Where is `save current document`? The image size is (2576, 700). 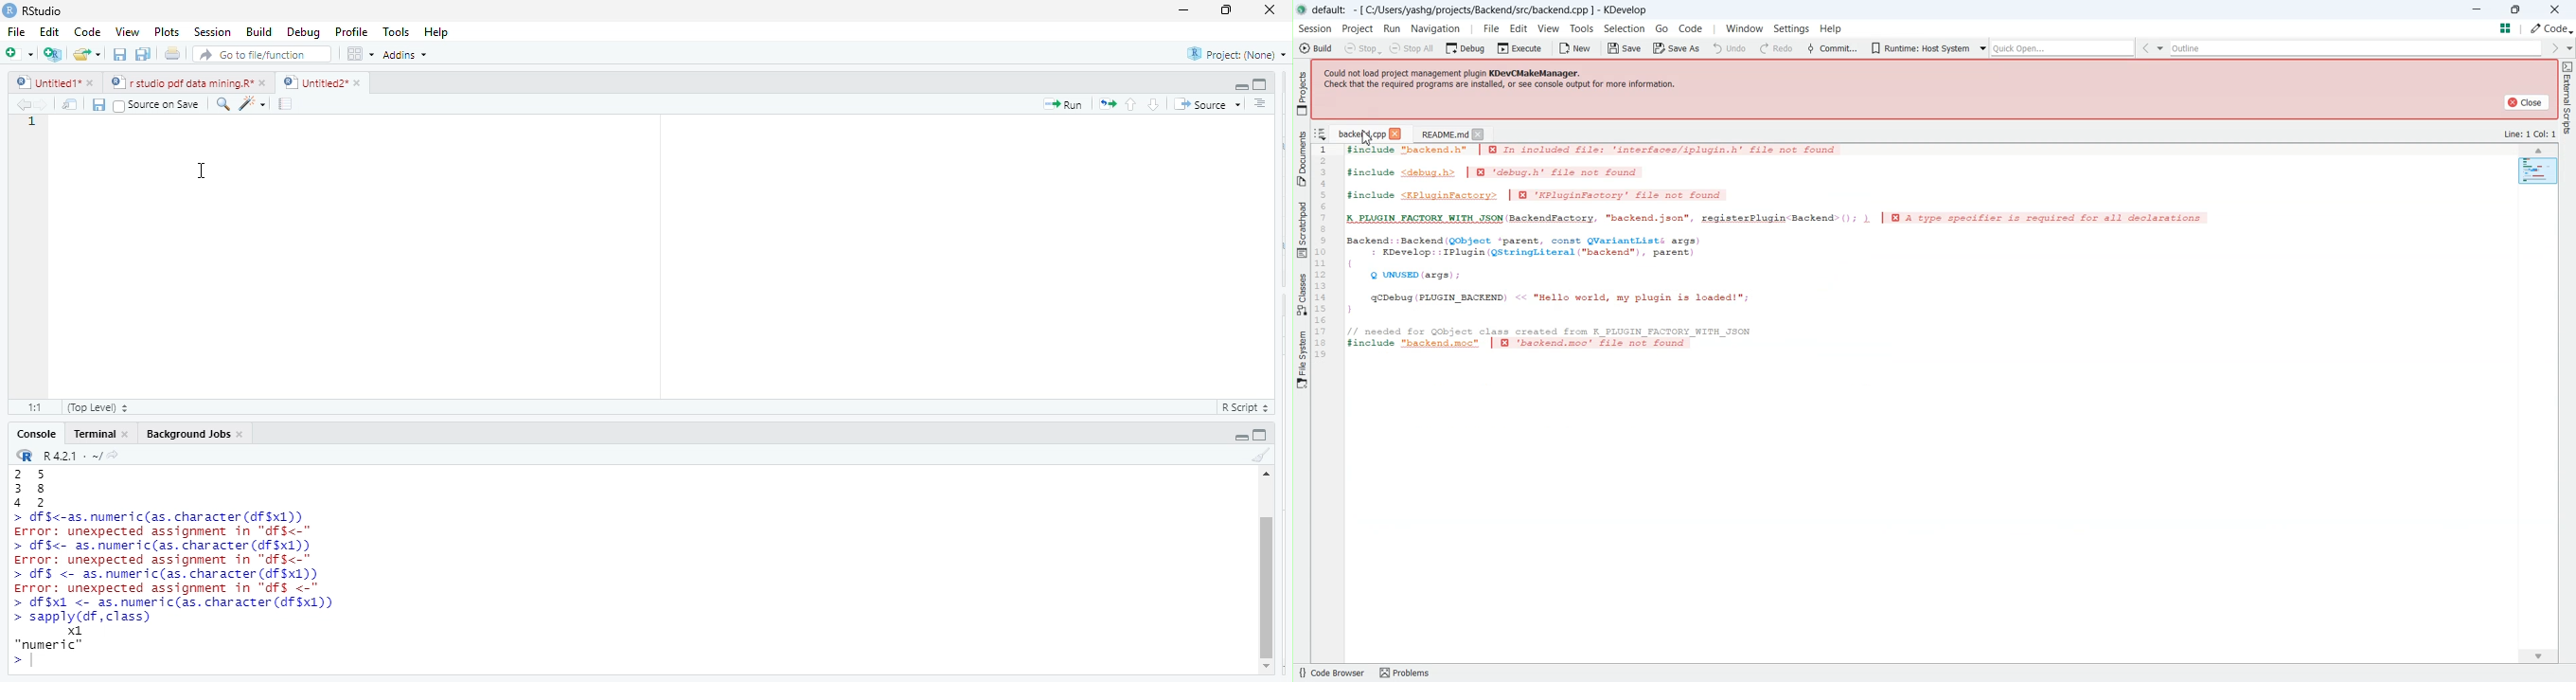
save current document is located at coordinates (120, 54).